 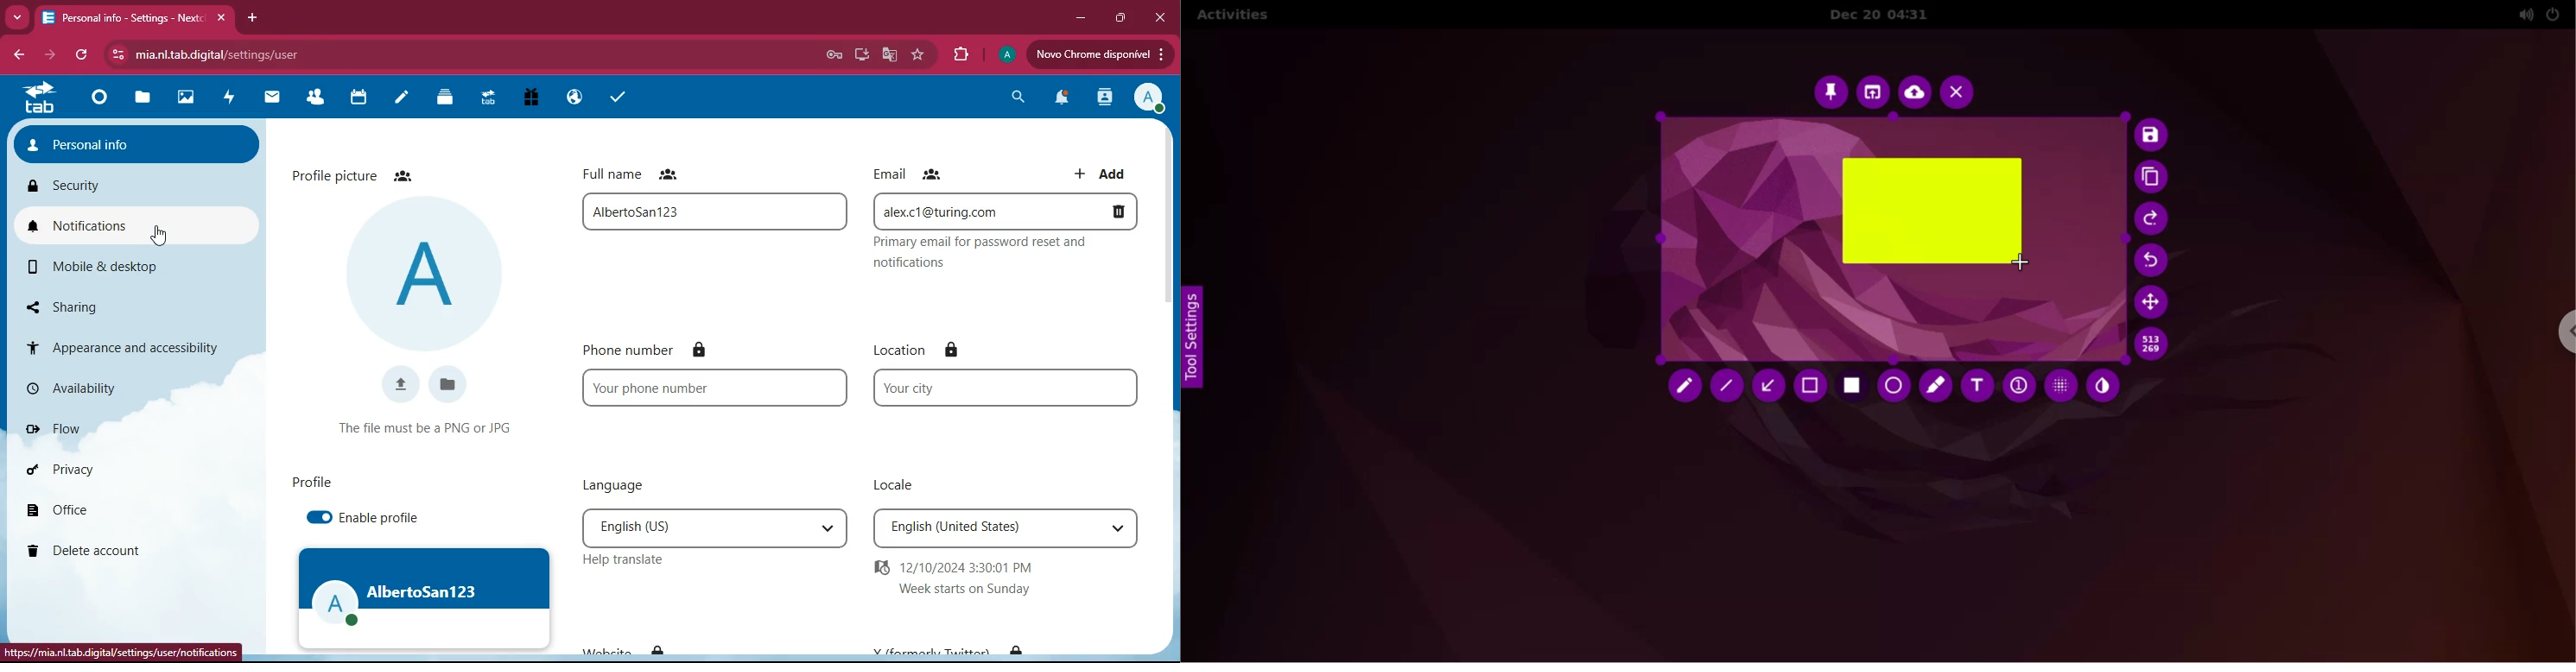 I want to click on cursor, so click(x=2026, y=264).